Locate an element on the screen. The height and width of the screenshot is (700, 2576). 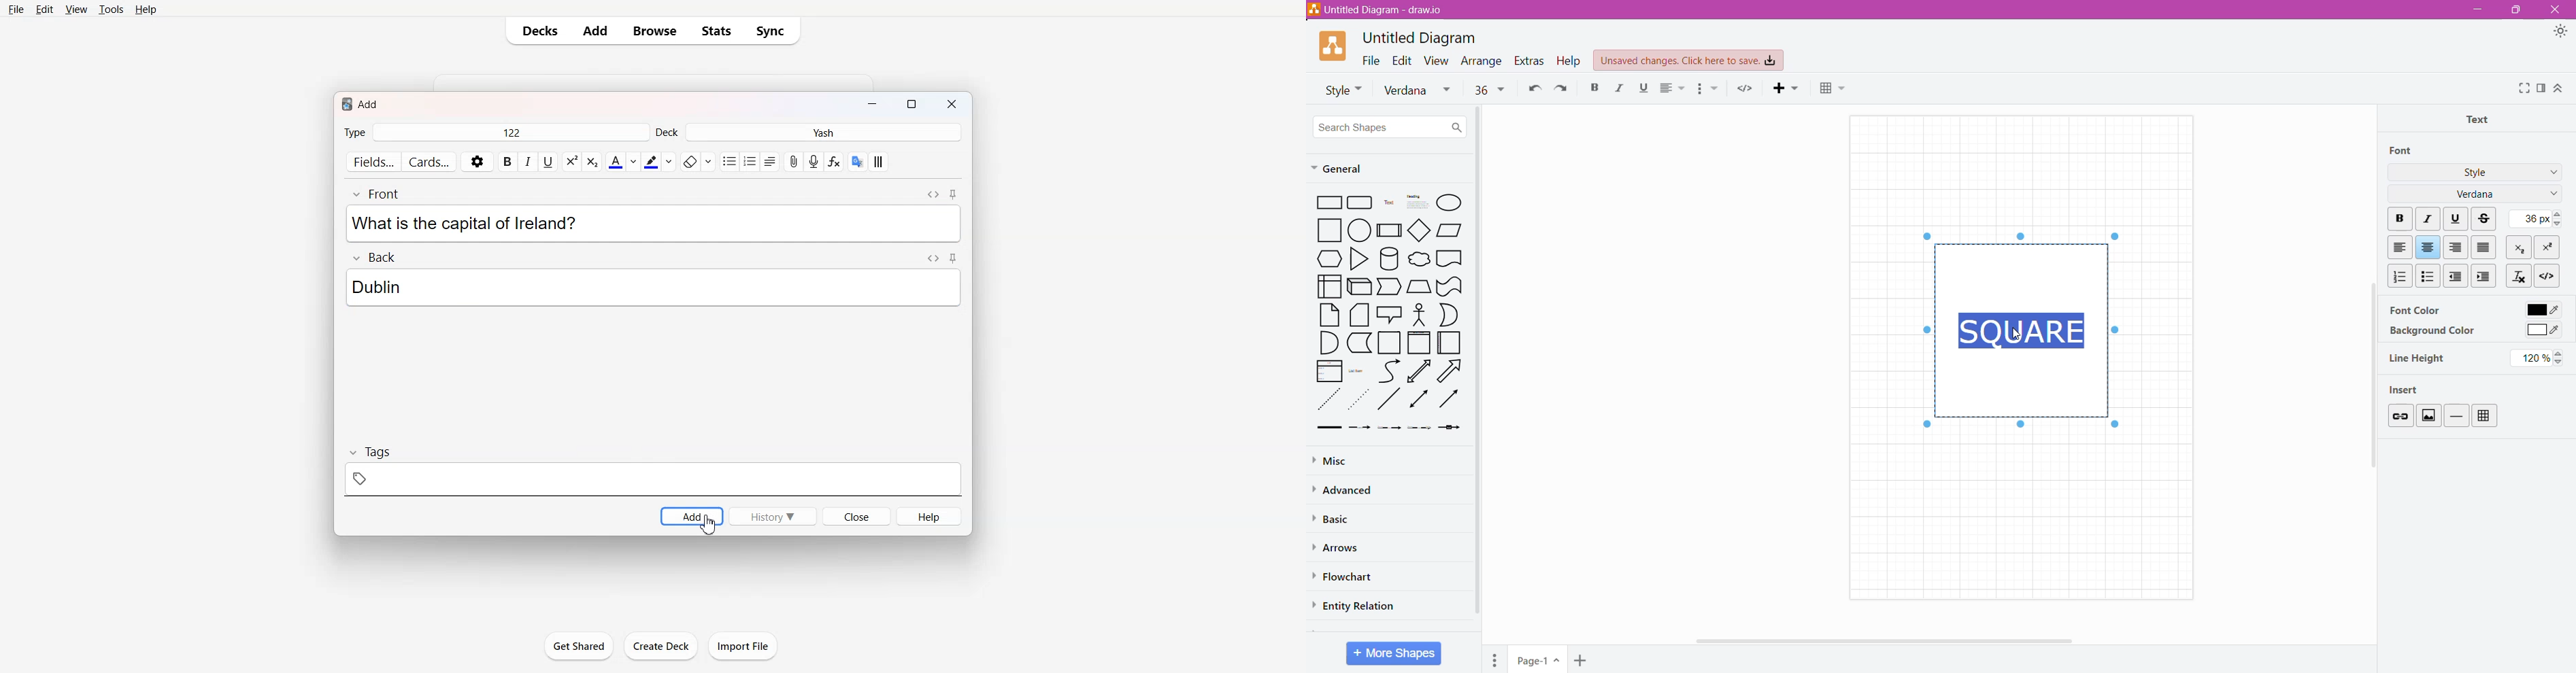
Help is located at coordinates (929, 516).